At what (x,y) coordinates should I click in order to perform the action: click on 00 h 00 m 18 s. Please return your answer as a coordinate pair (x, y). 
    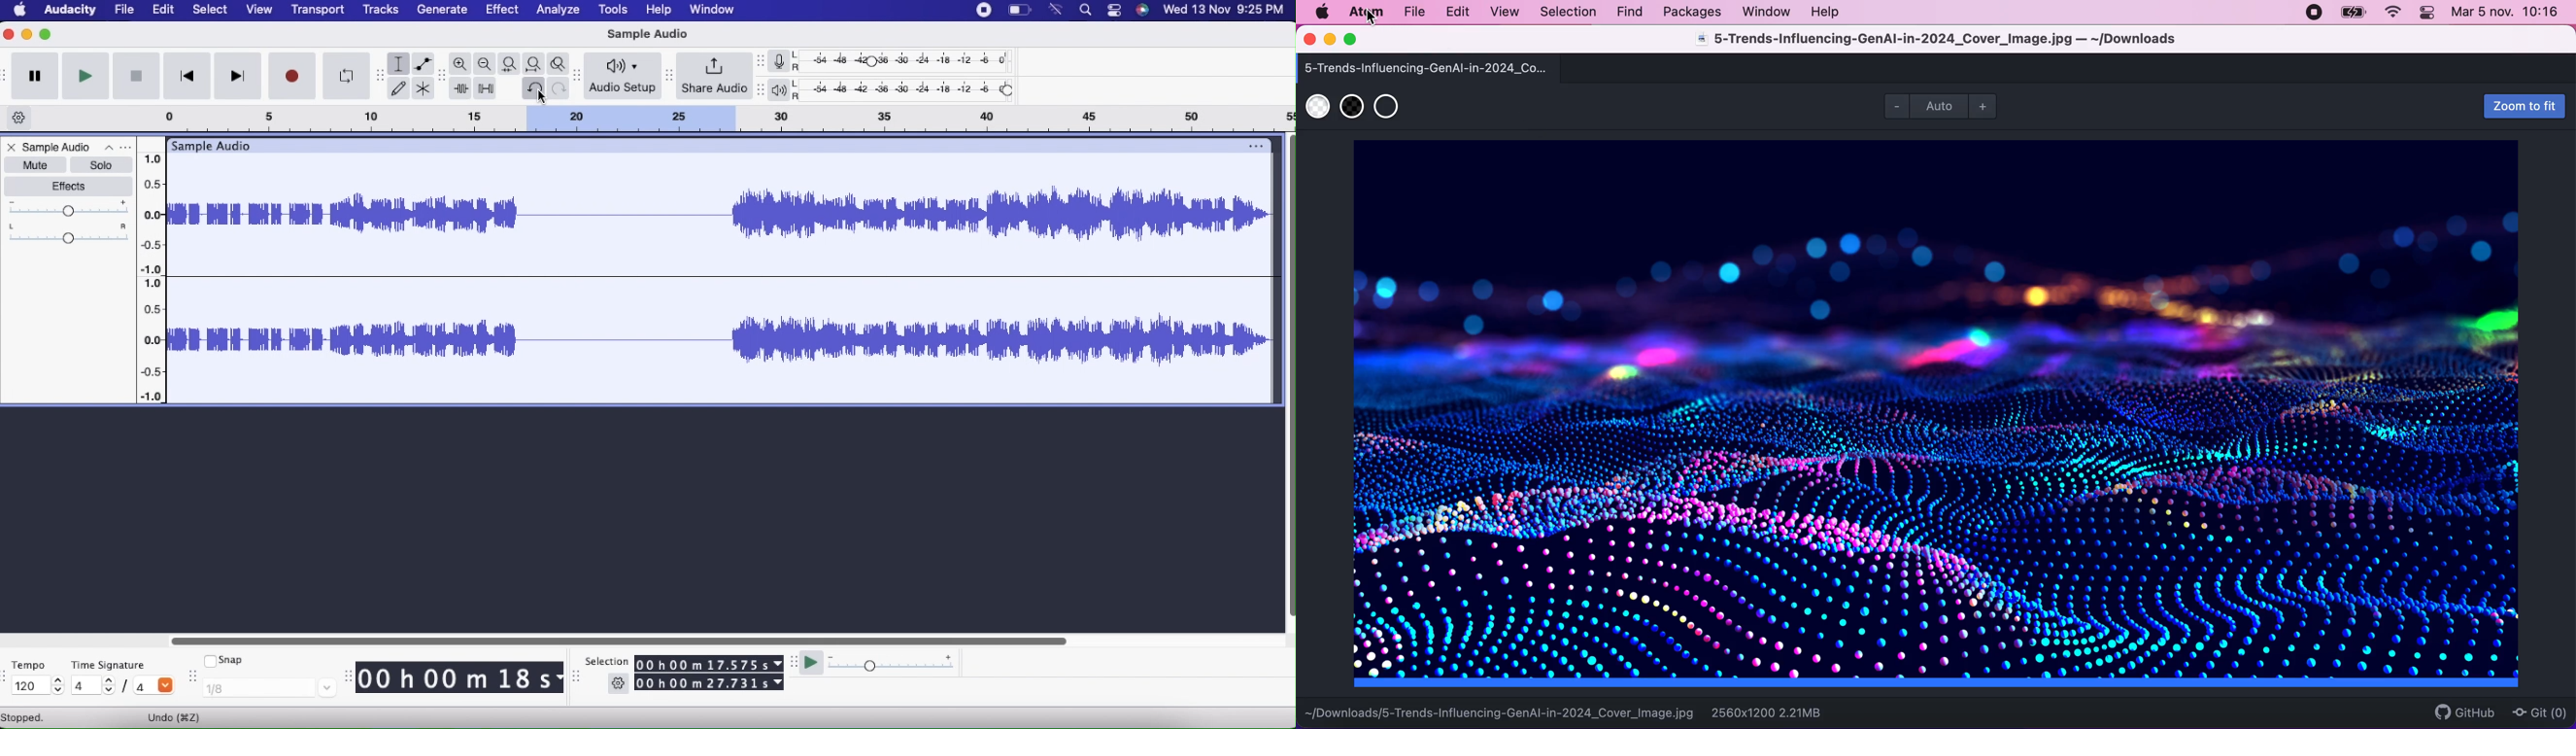
    Looking at the image, I should click on (459, 679).